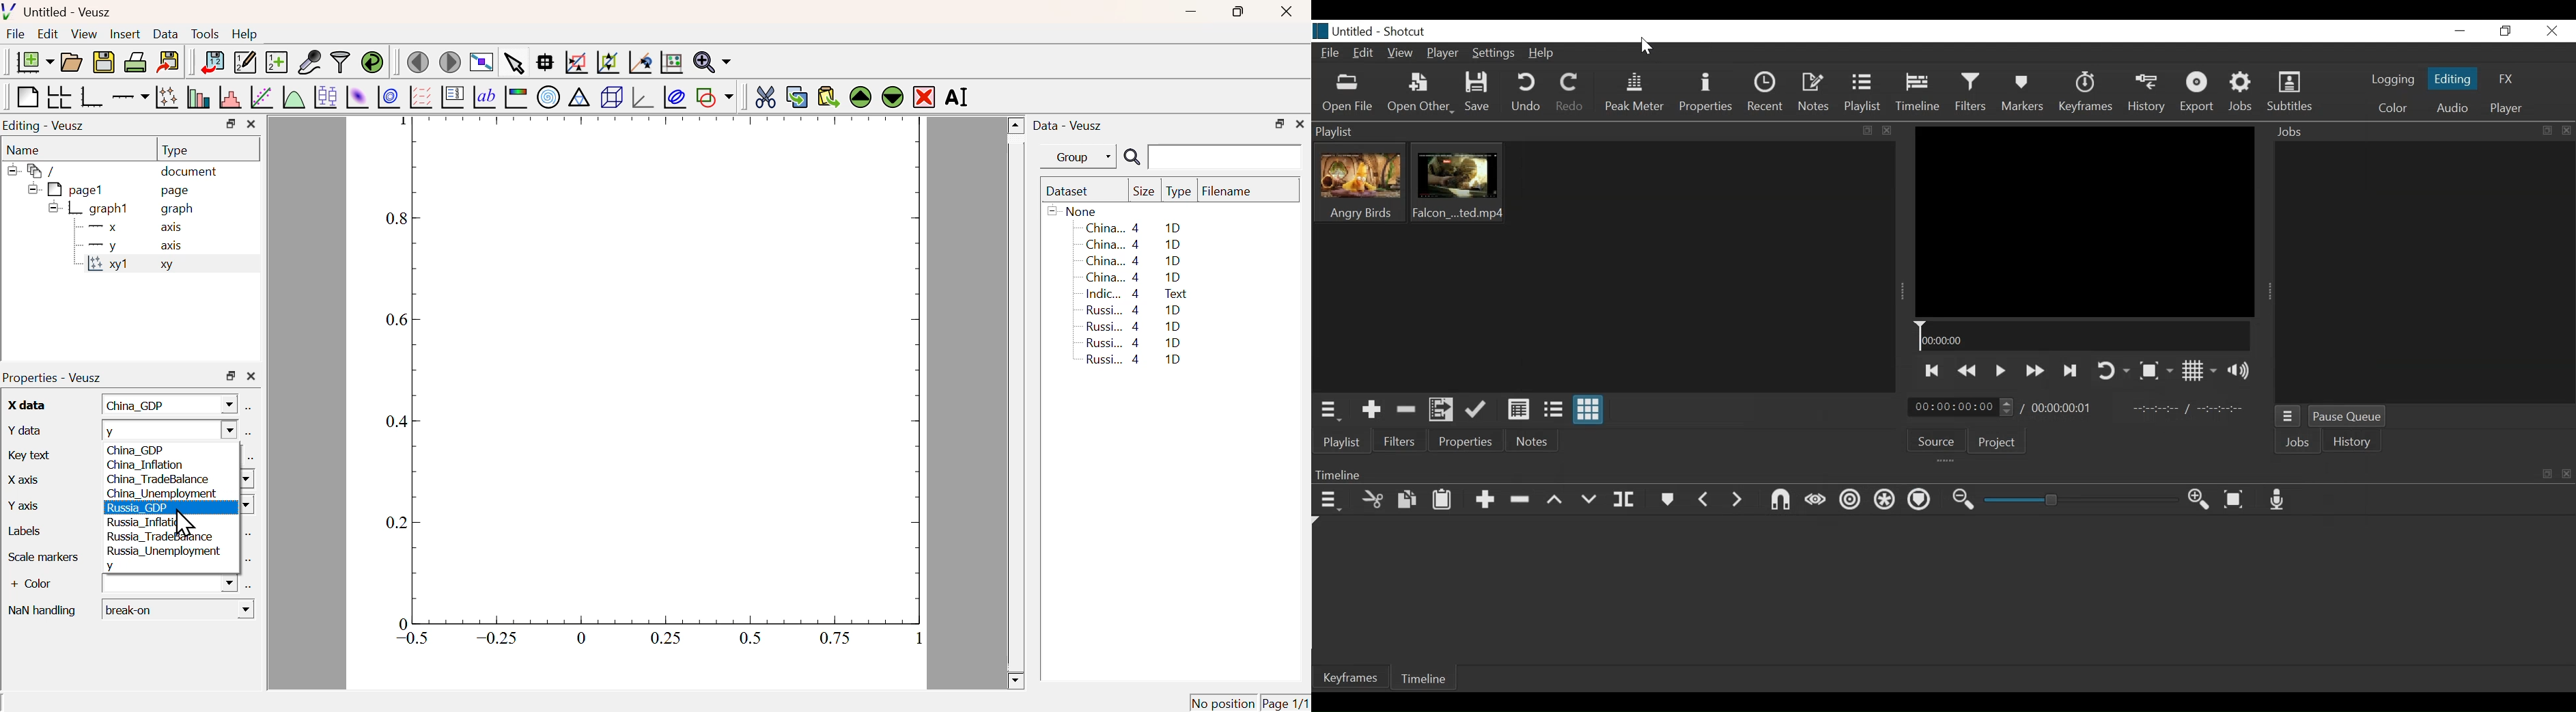  Describe the element at coordinates (578, 96) in the screenshot. I see `Ternary Graph` at that location.